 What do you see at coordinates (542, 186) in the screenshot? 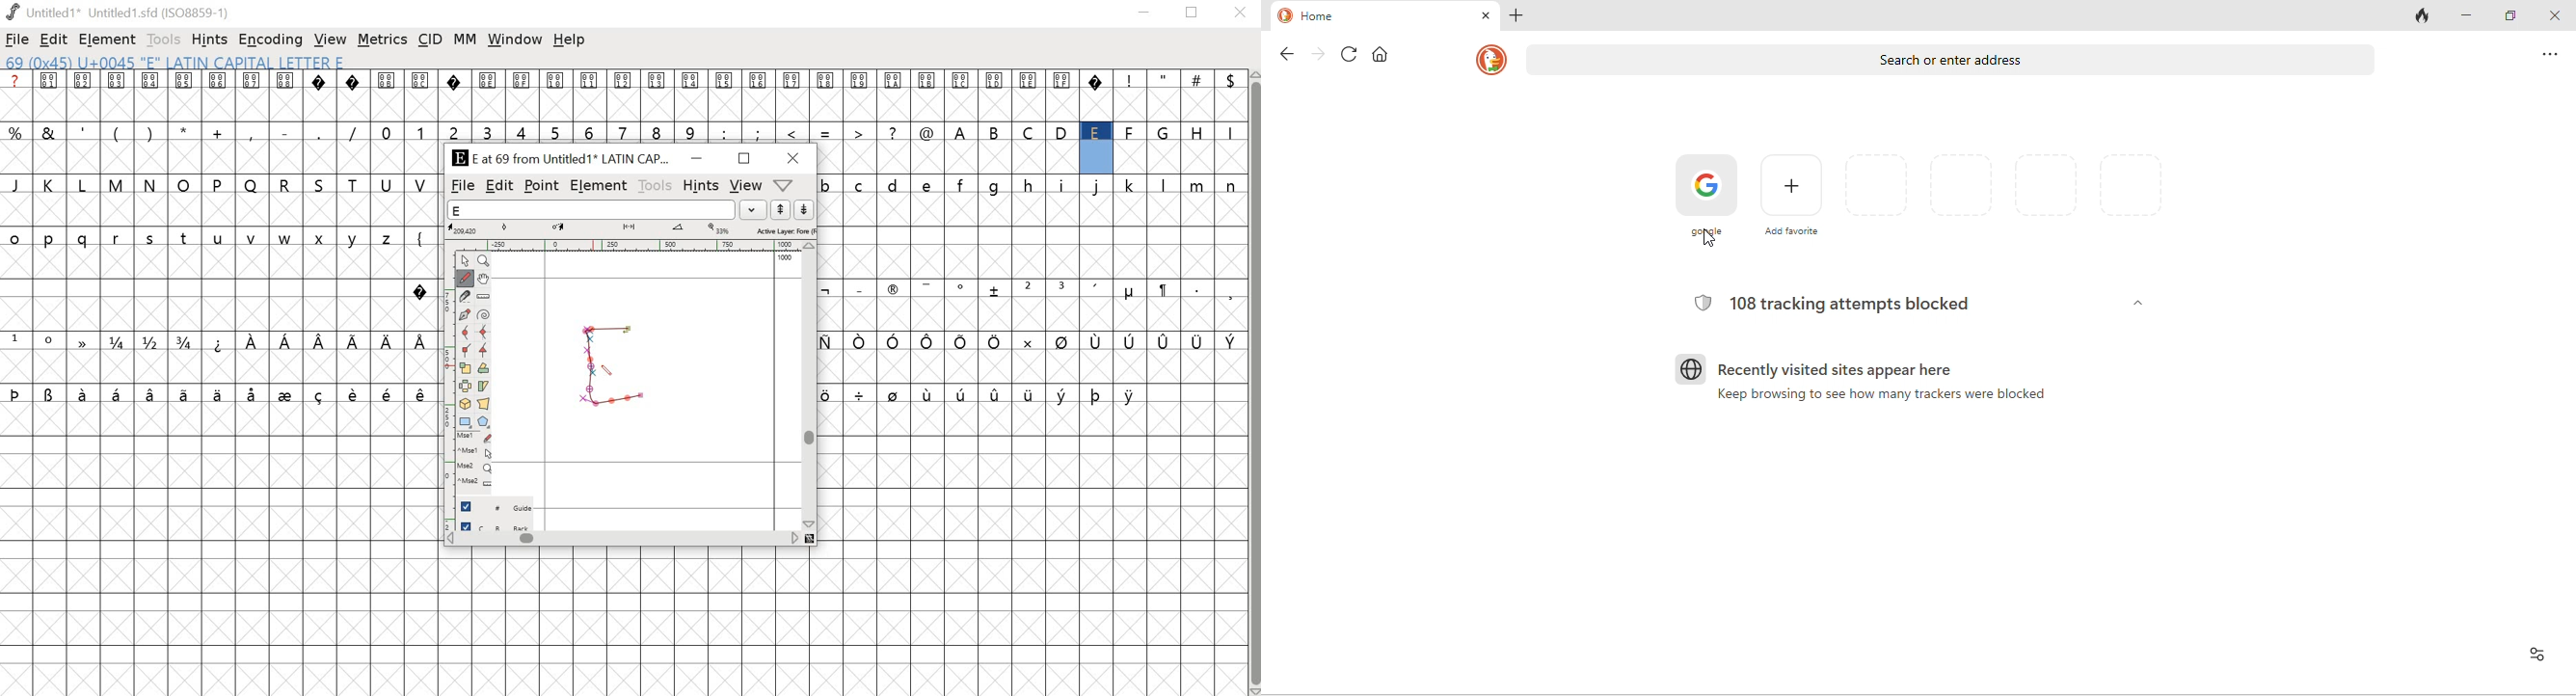
I see `point` at bounding box center [542, 186].